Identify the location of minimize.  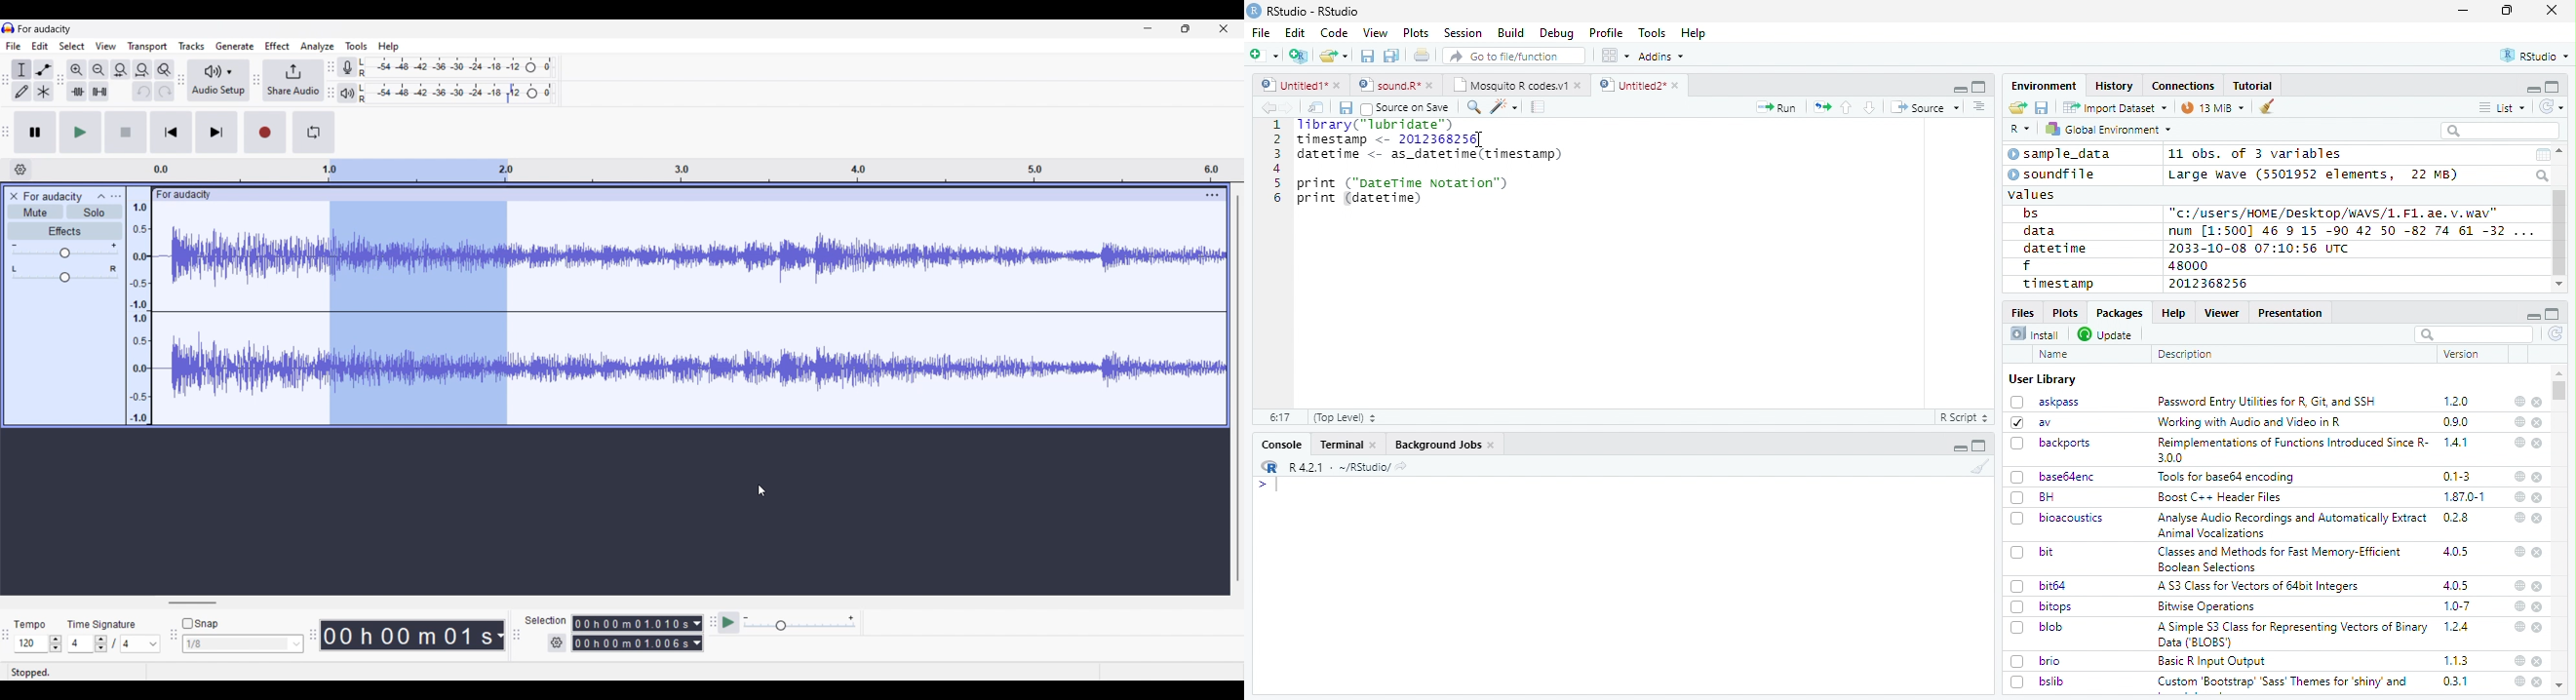
(2466, 11).